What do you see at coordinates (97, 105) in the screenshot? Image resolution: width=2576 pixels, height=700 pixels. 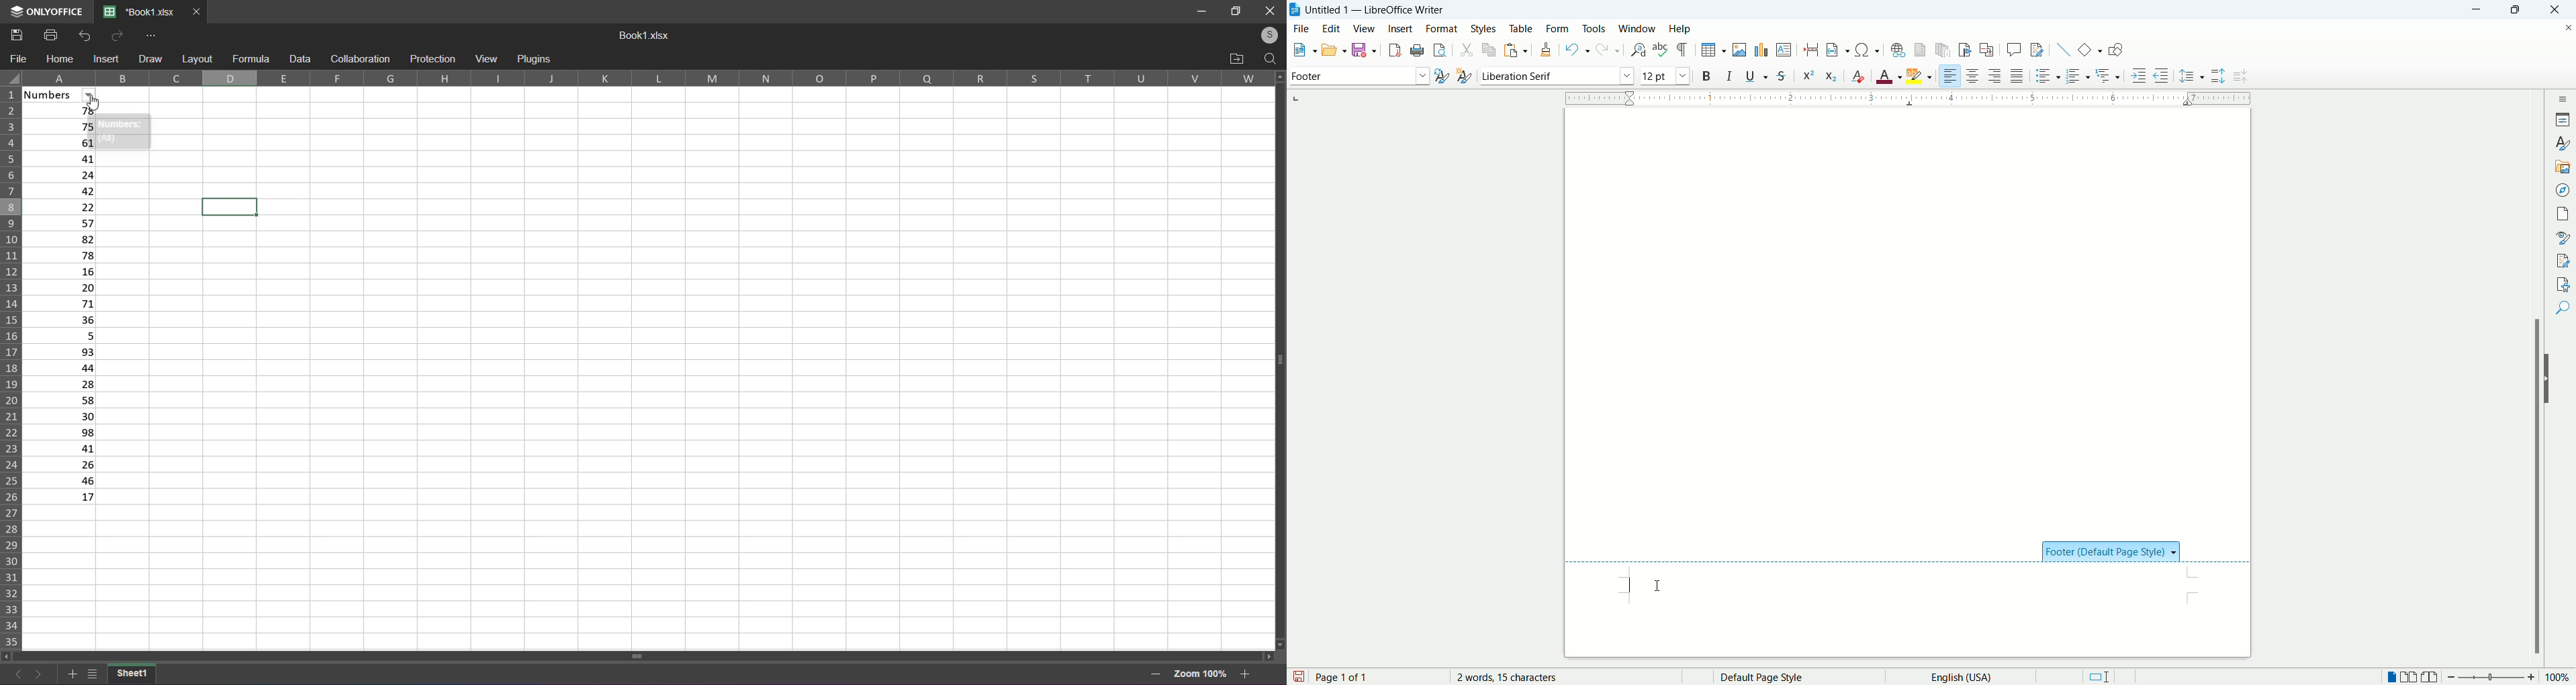 I see `cursor` at bounding box center [97, 105].